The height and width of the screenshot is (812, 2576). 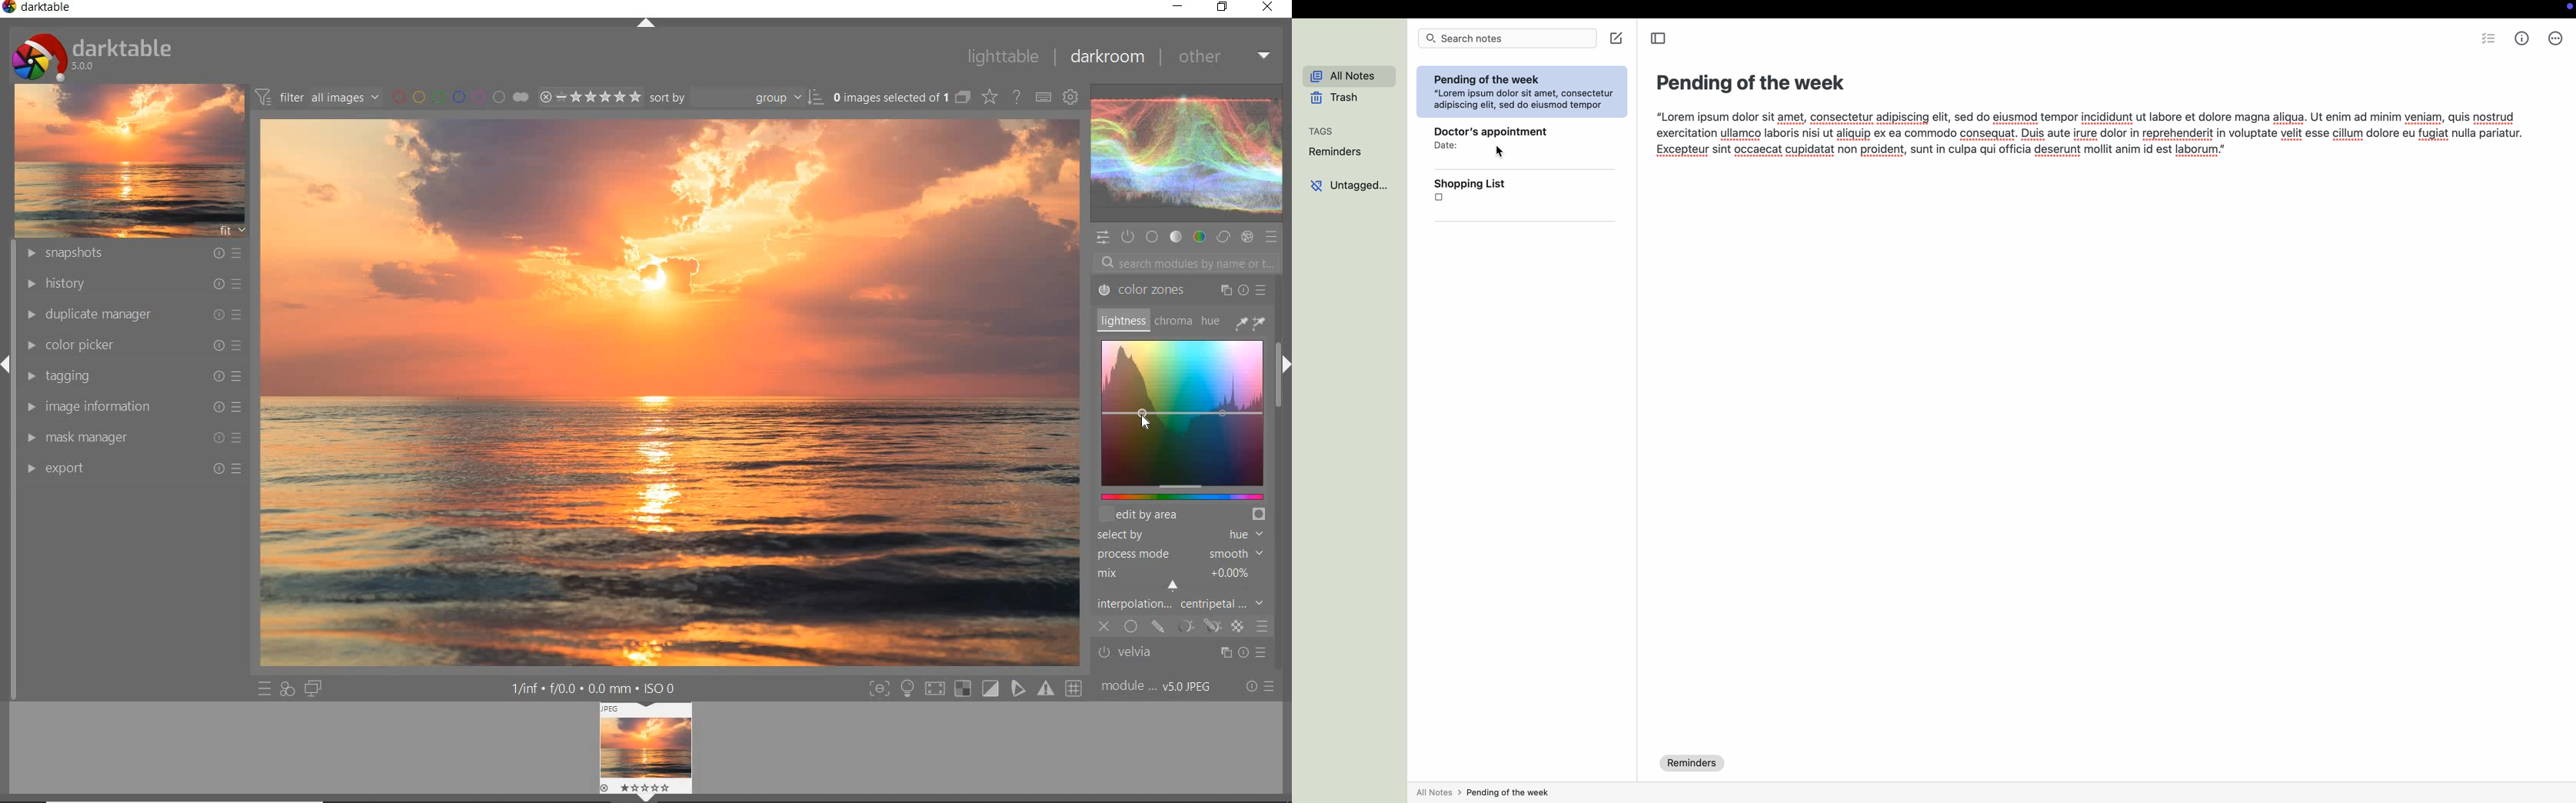 What do you see at coordinates (591, 96) in the screenshot?
I see `SELECTED IMAGE RANGE RATING` at bounding box center [591, 96].